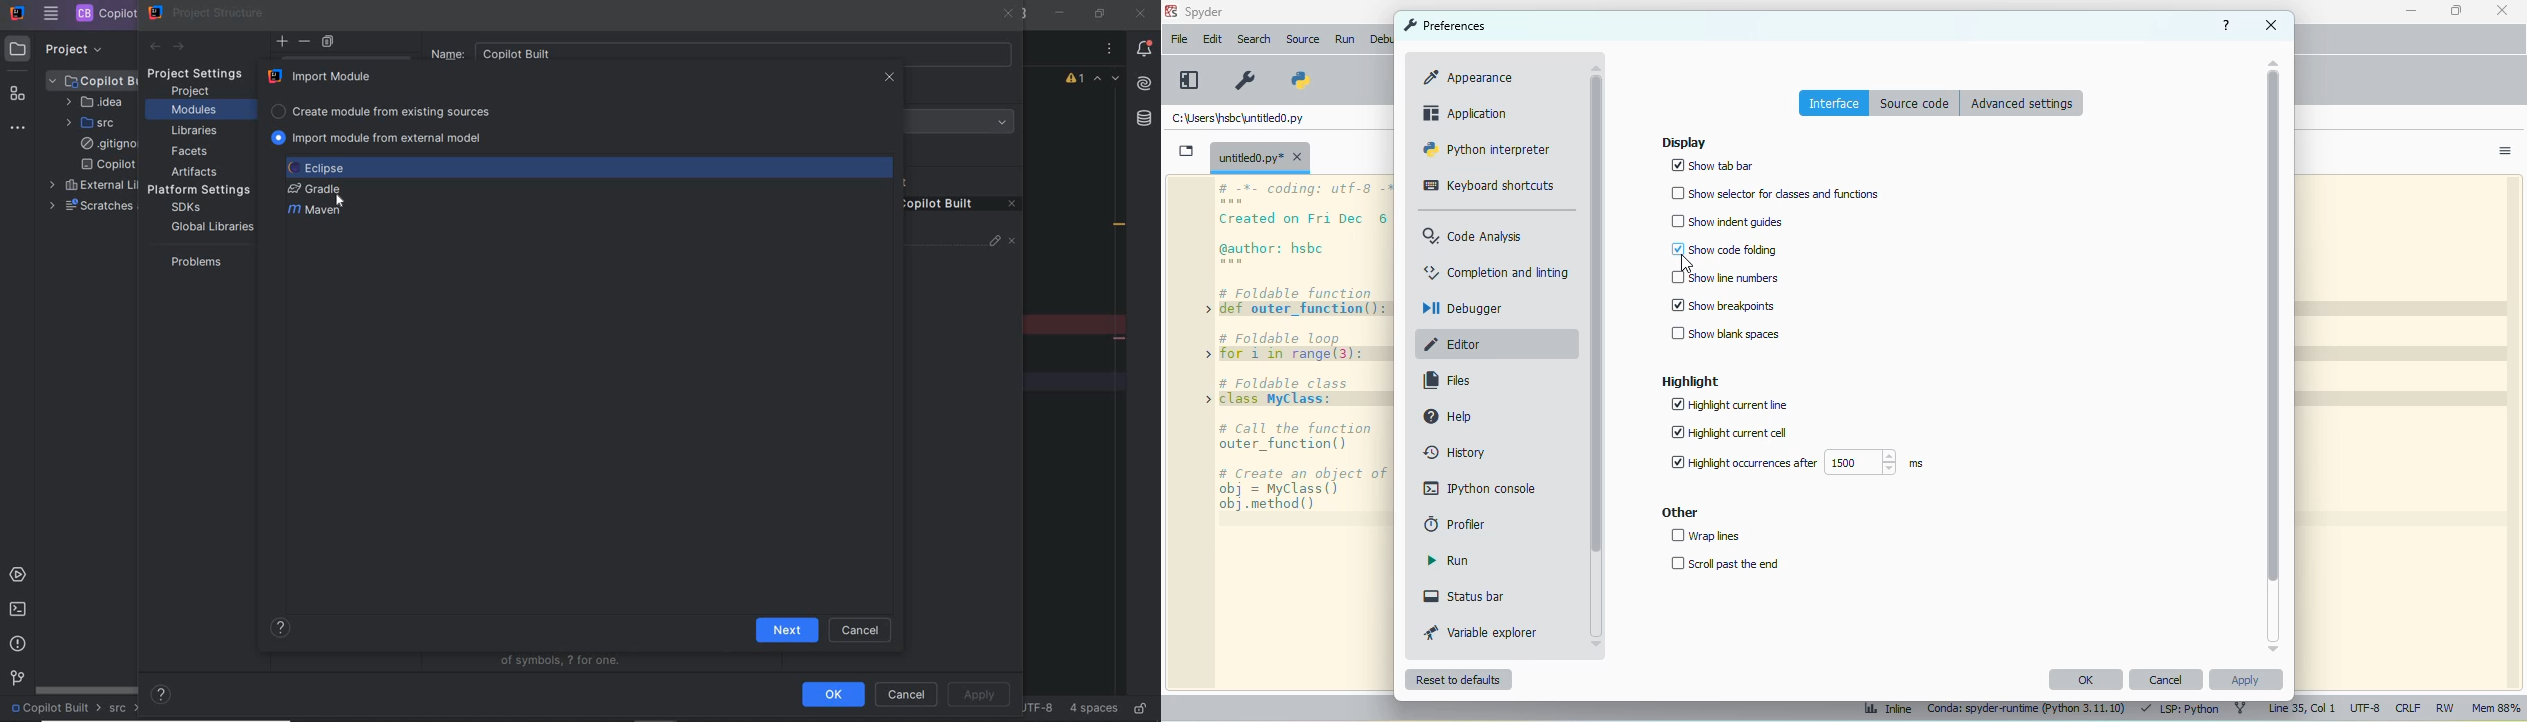  Describe the element at coordinates (1302, 39) in the screenshot. I see `source` at that location.